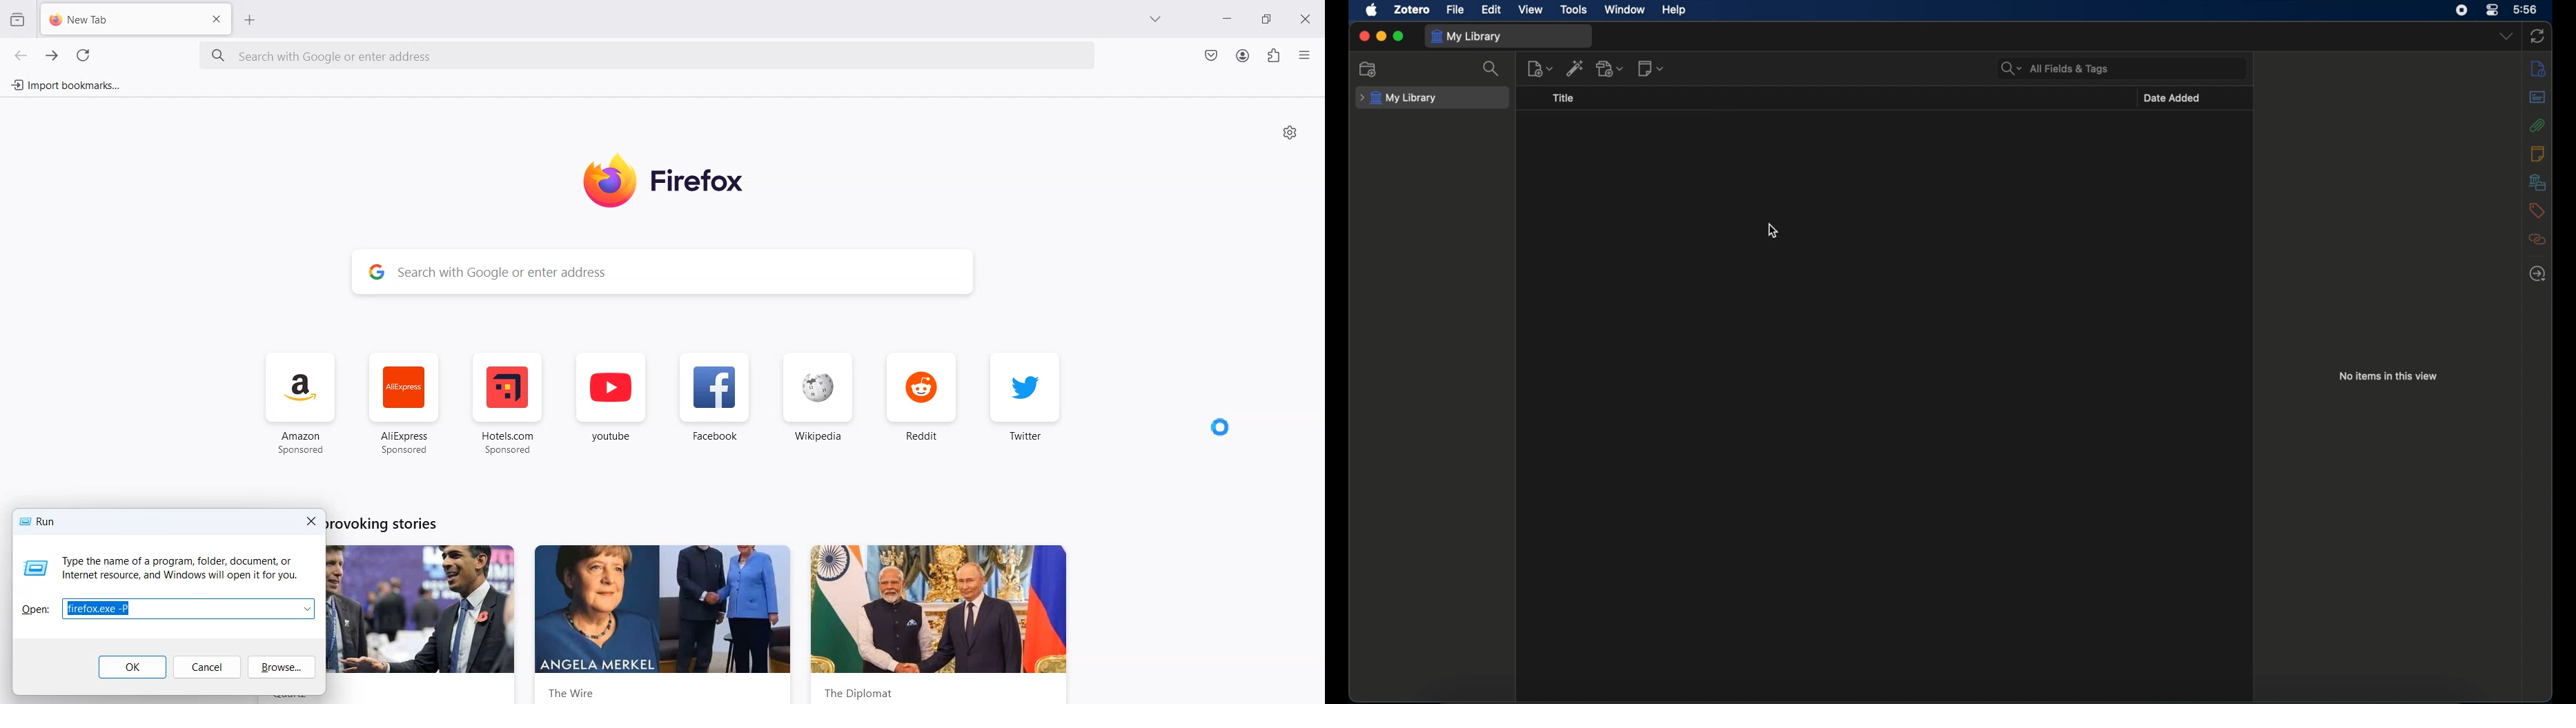 Image resolution: width=2576 pixels, height=728 pixels. What do you see at coordinates (938, 624) in the screenshot?
I see `the diplomat` at bounding box center [938, 624].